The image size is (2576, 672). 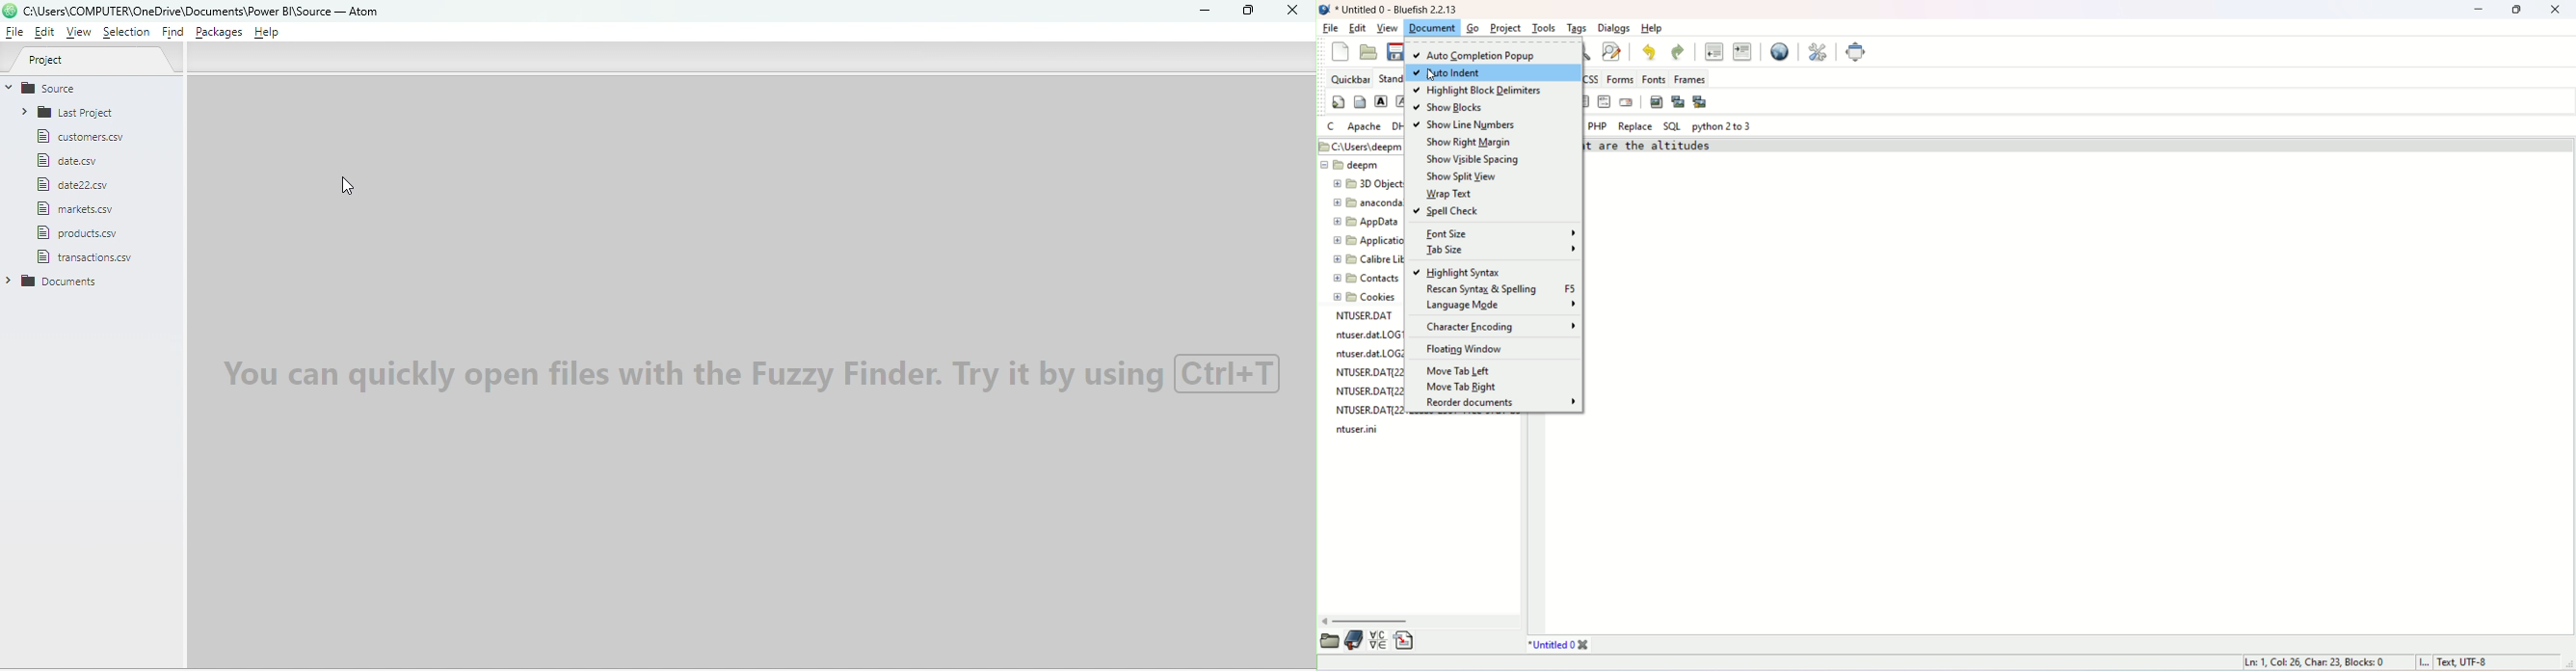 What do you see at coordinates (1503, 29) in the screenshot?
I see `project` at bounding box center [1503, 29].